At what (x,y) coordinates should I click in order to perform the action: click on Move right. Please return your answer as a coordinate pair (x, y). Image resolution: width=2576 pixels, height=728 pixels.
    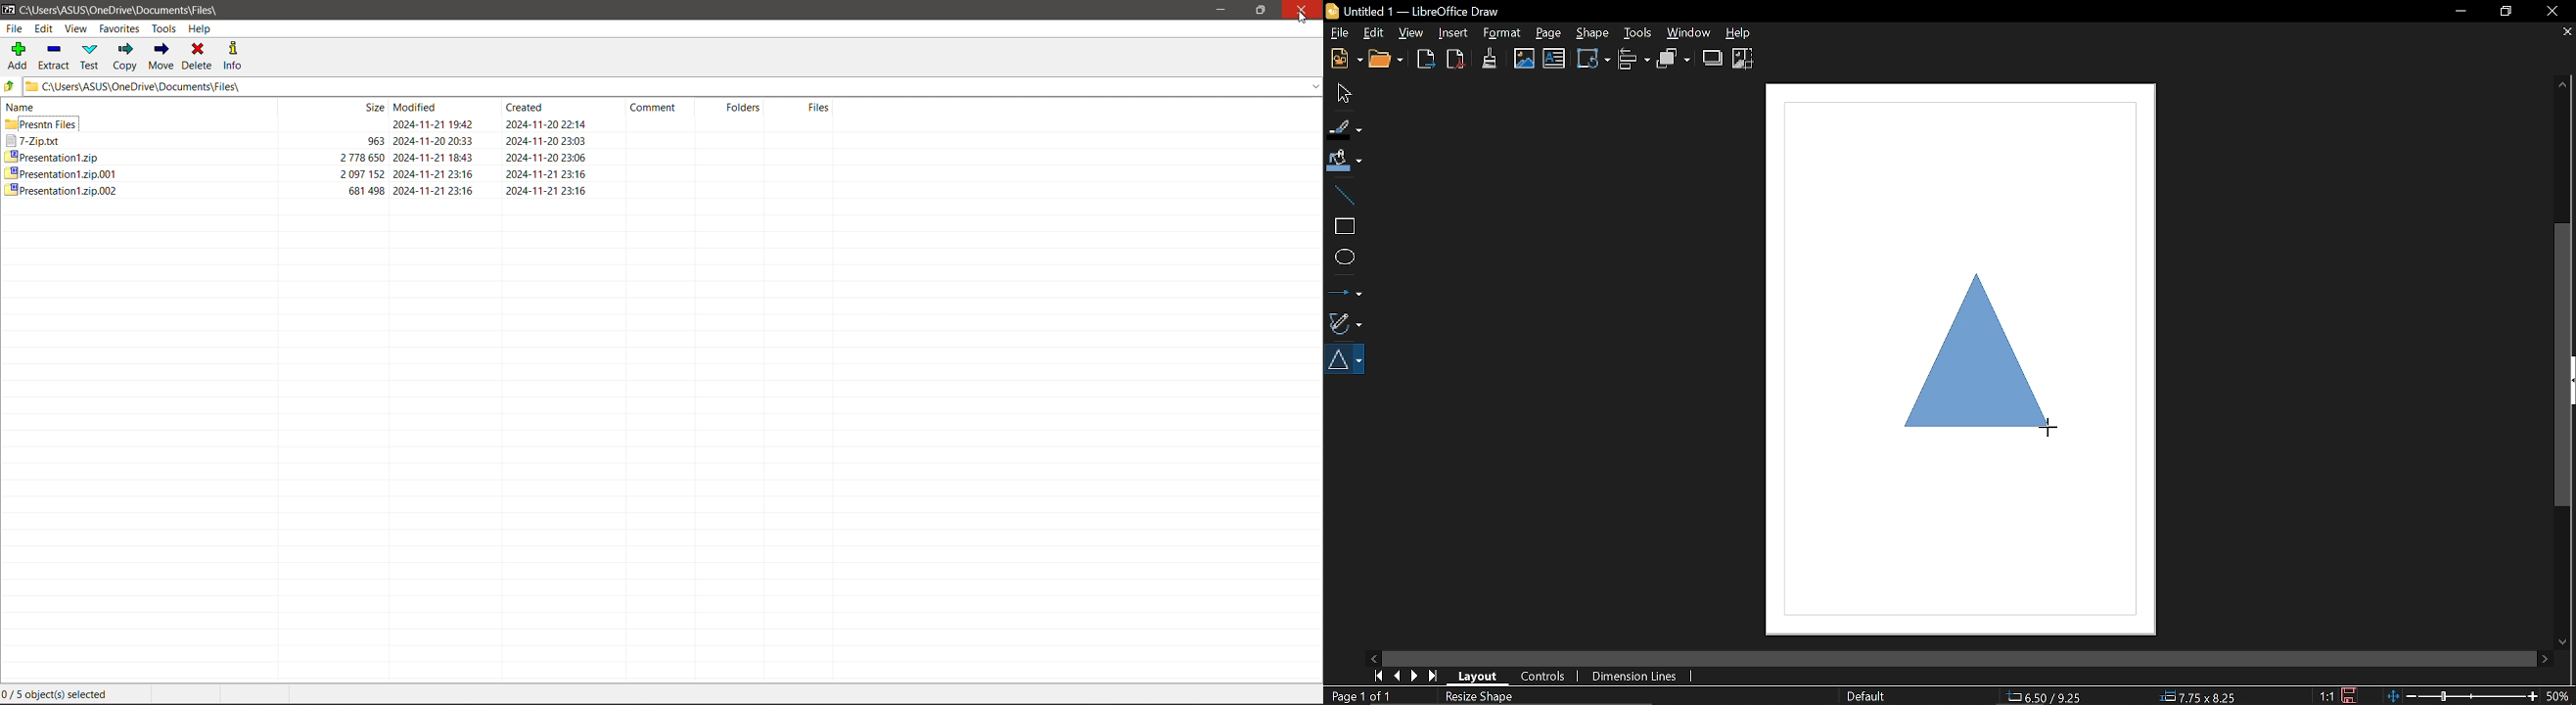
    Looking at the image, I should click on (2545, 659).